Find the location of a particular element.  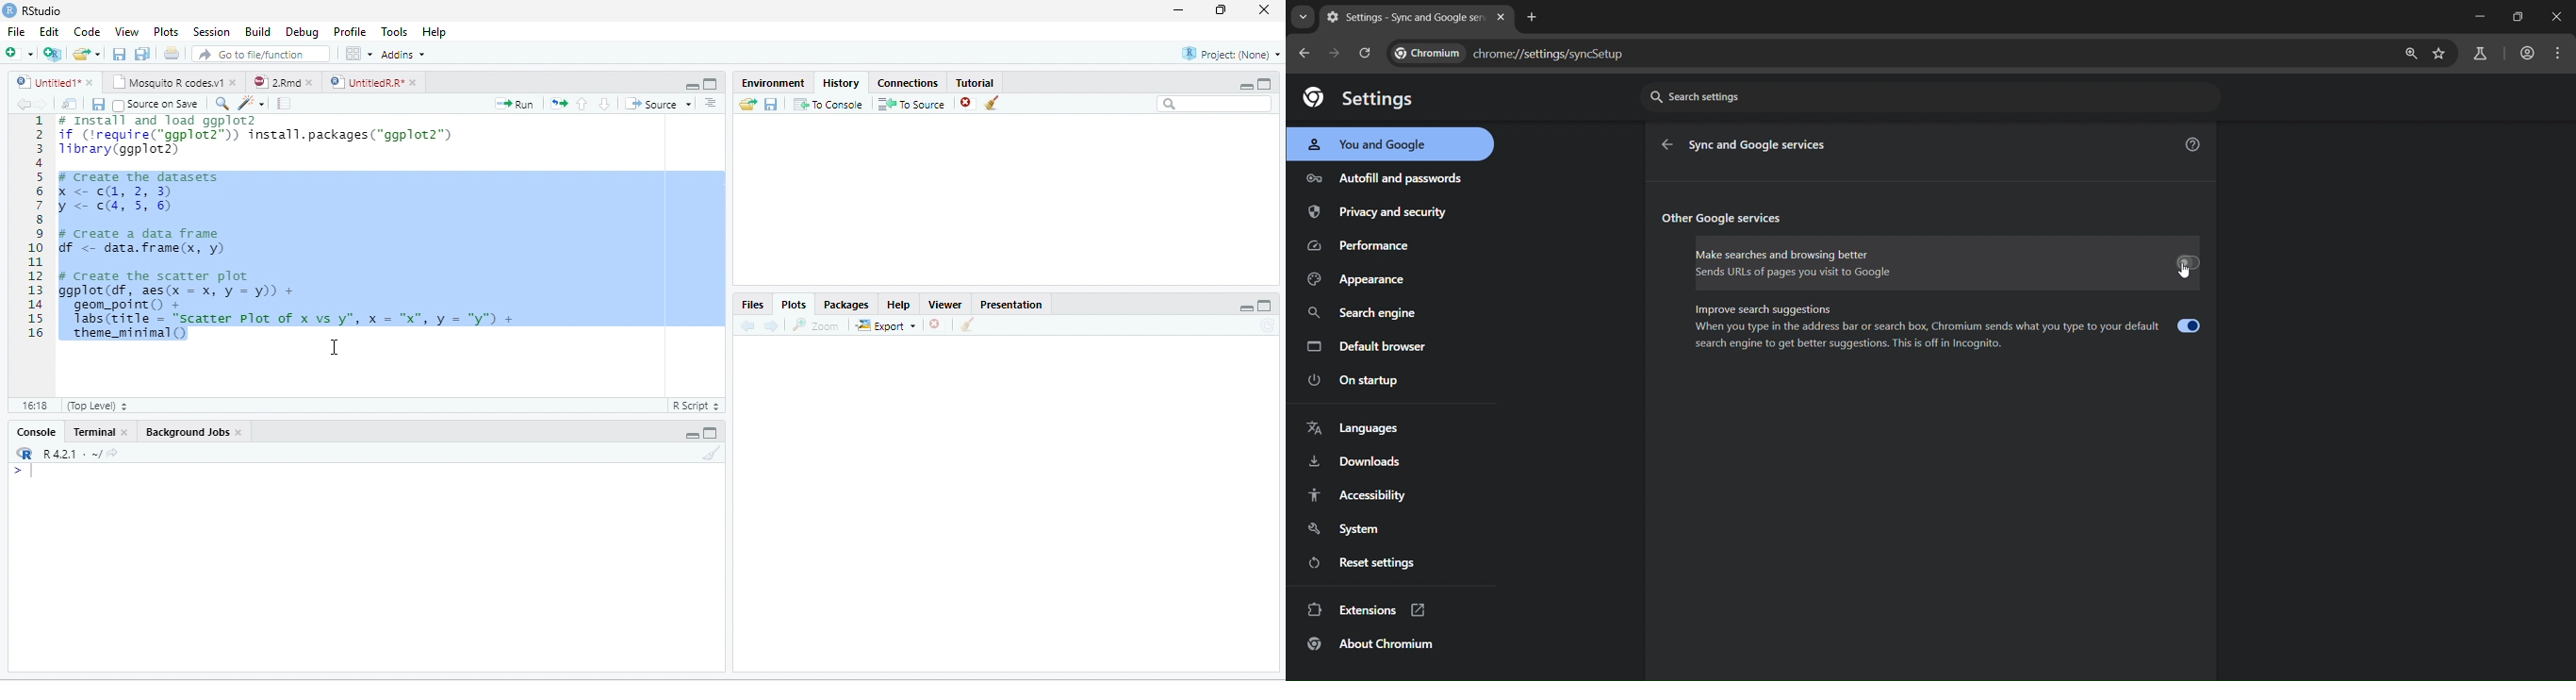

Clear all plots is located at coordinates (968, 324).